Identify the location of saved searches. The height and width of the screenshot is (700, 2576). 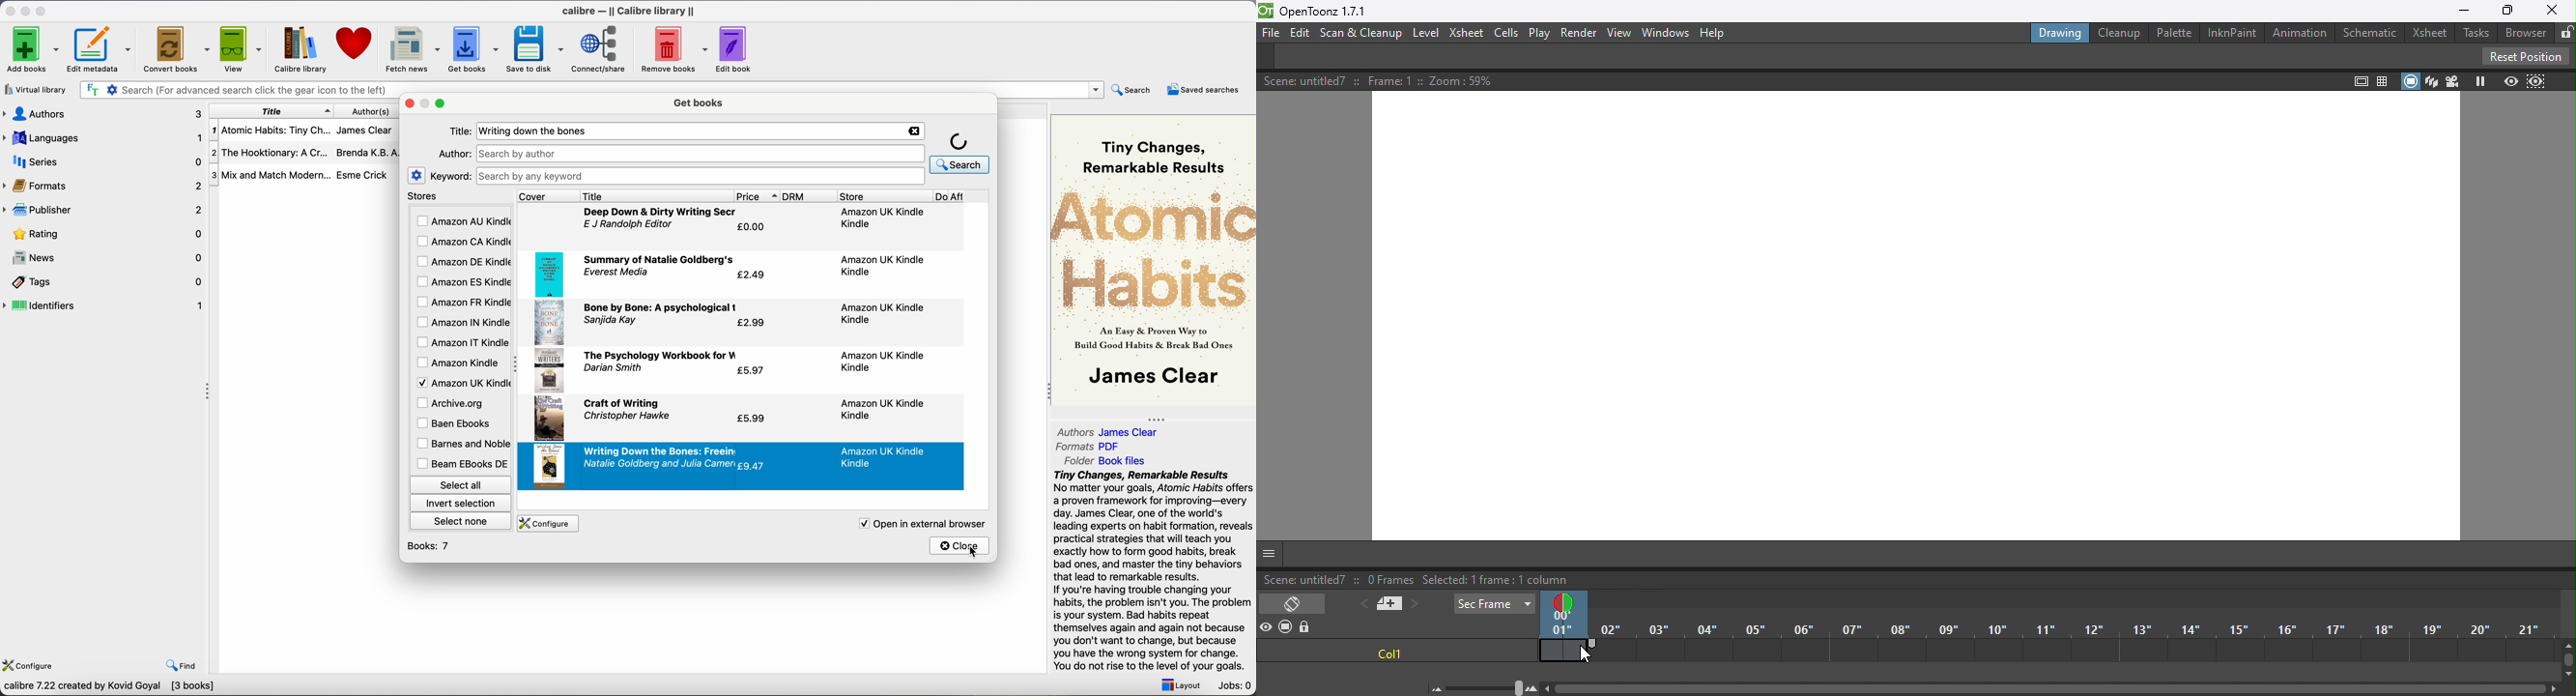
(1204, 89).